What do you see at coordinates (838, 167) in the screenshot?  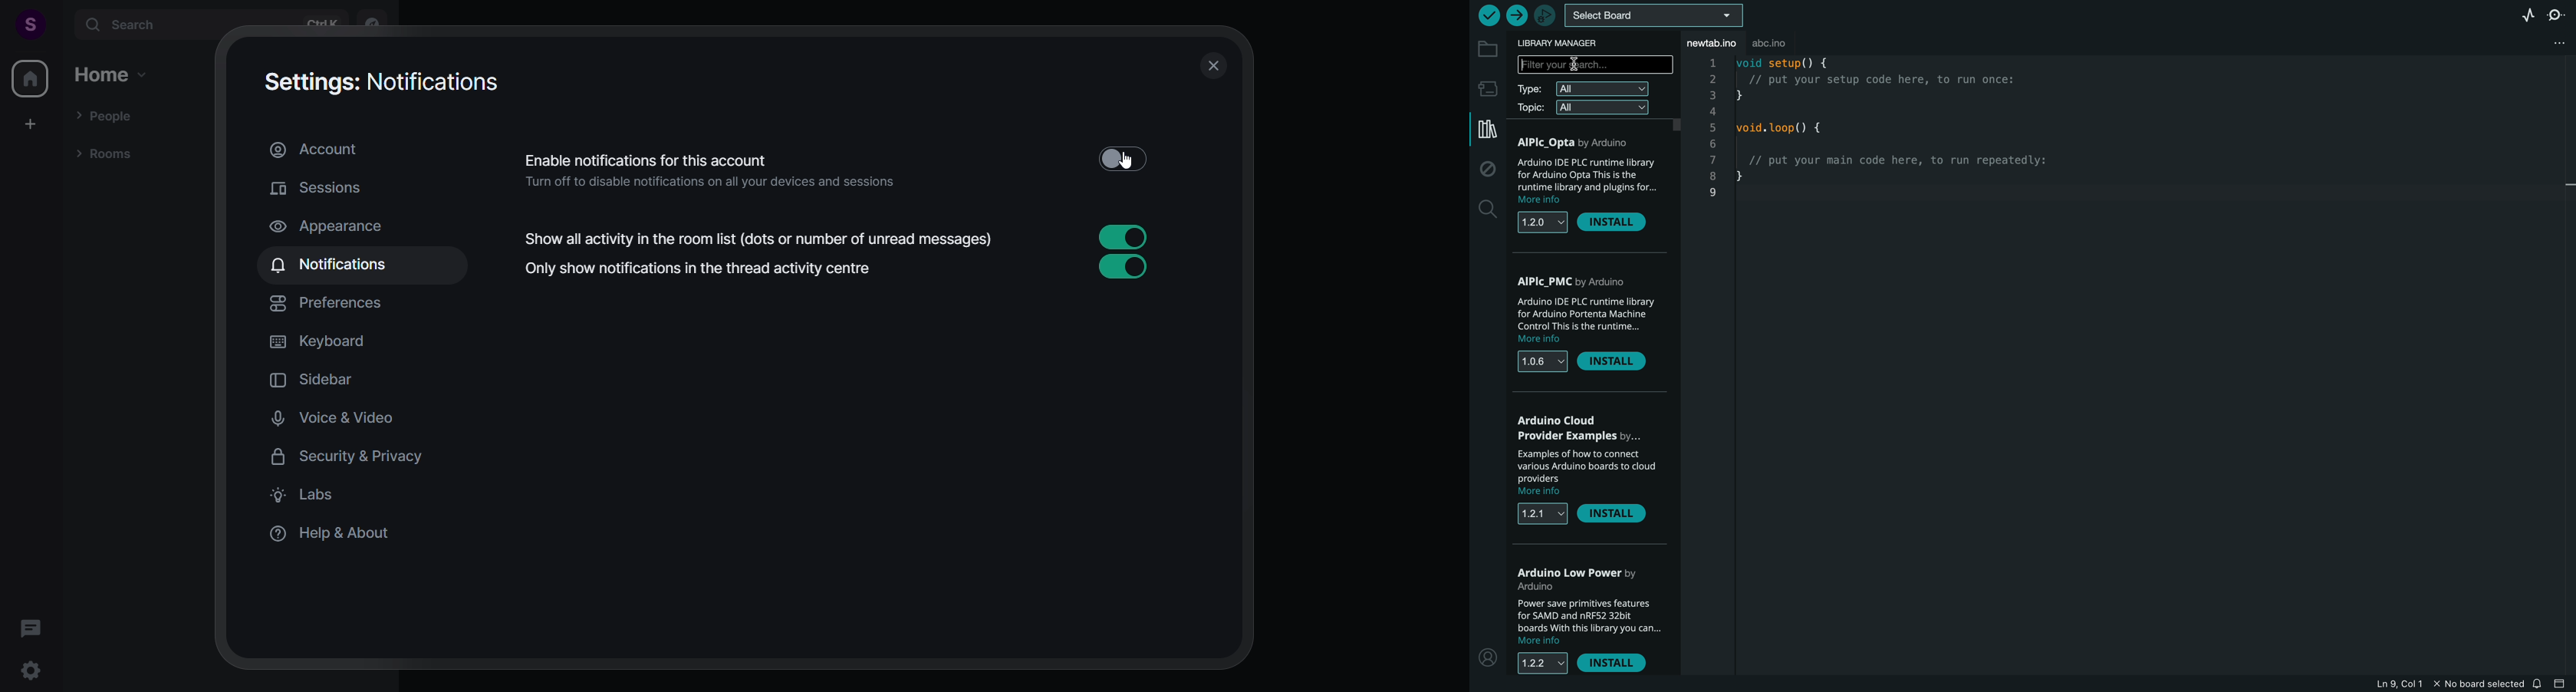 I see `disabled notification` at bounding box center [838, 167].